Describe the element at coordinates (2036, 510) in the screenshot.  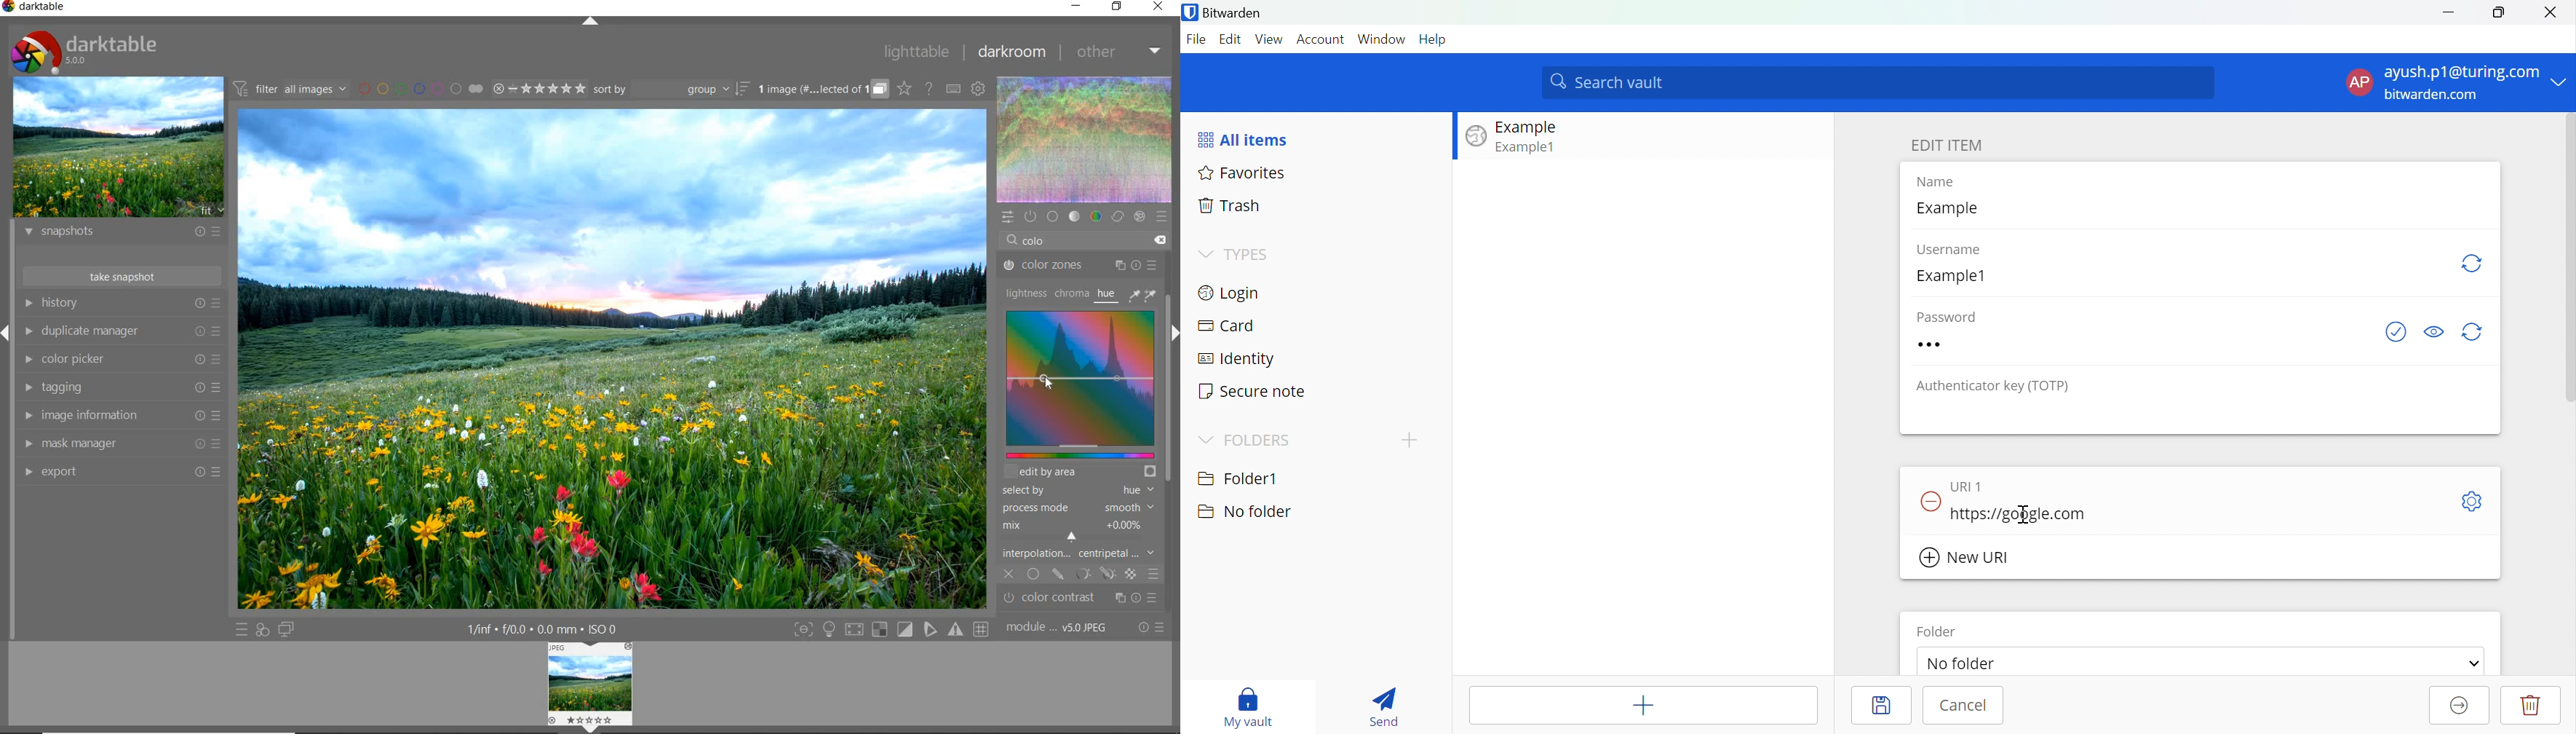
I see `cursor` at that location.